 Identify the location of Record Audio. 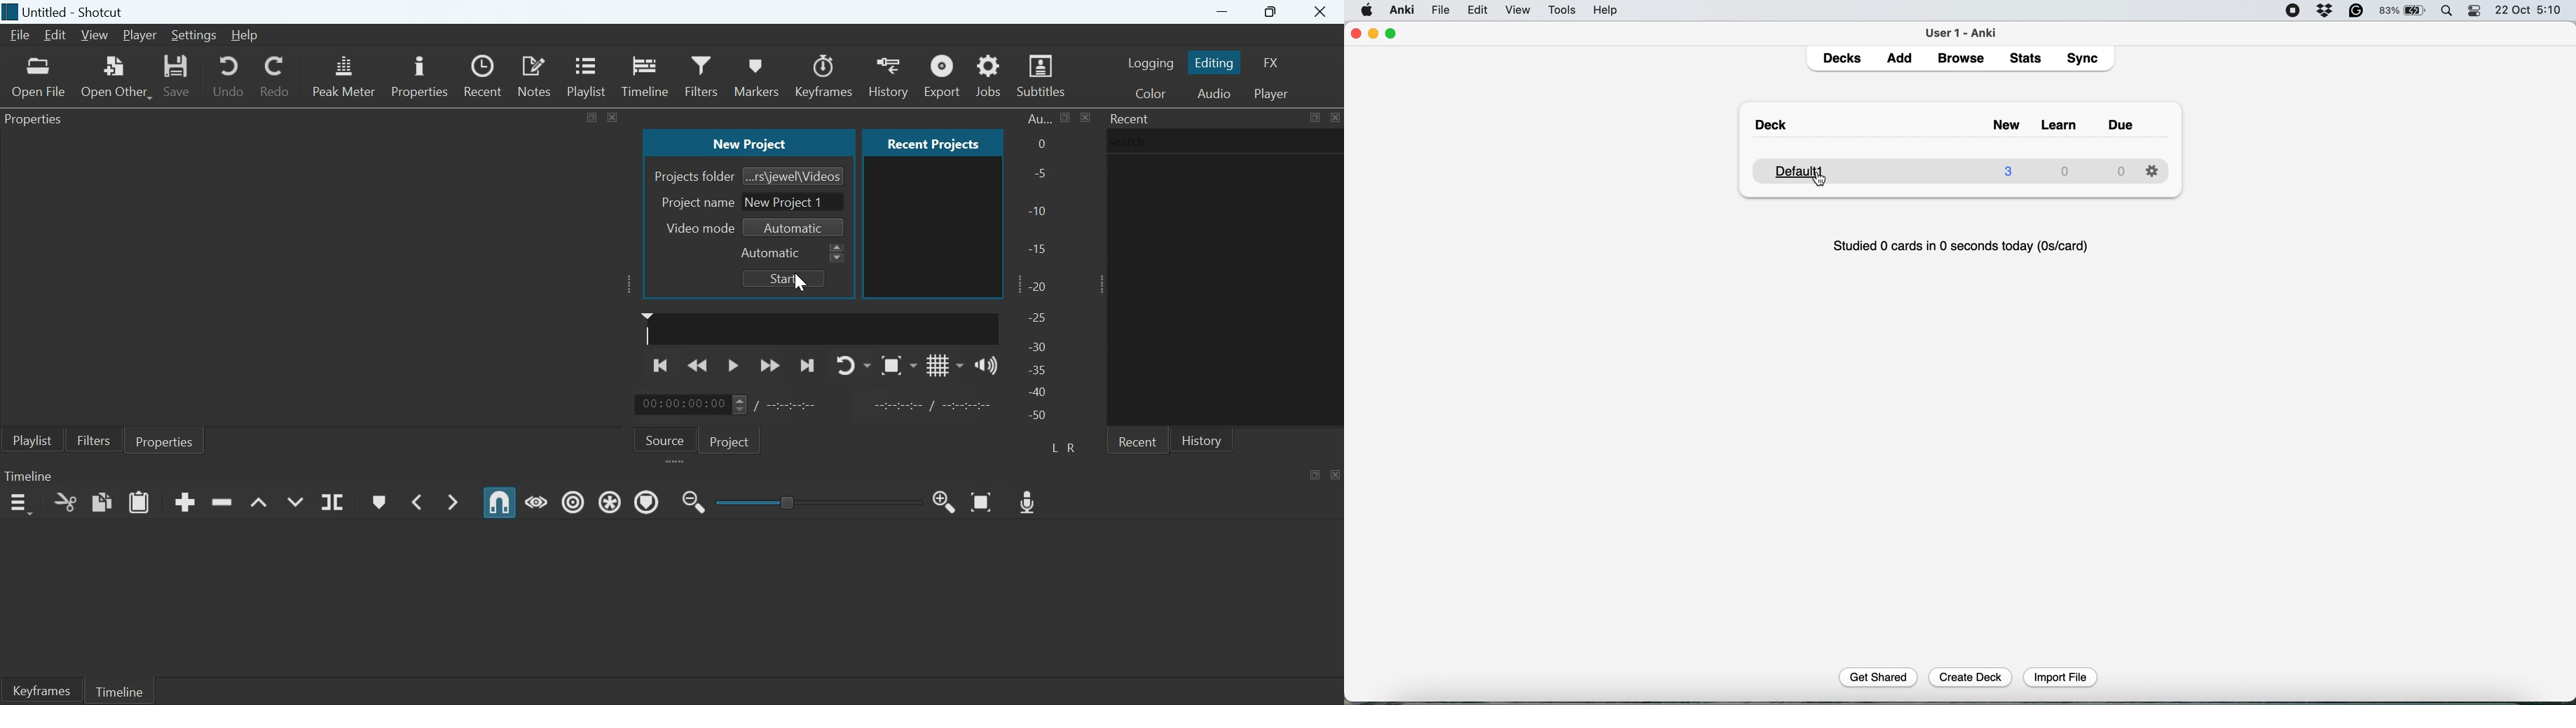
(1029, 500).